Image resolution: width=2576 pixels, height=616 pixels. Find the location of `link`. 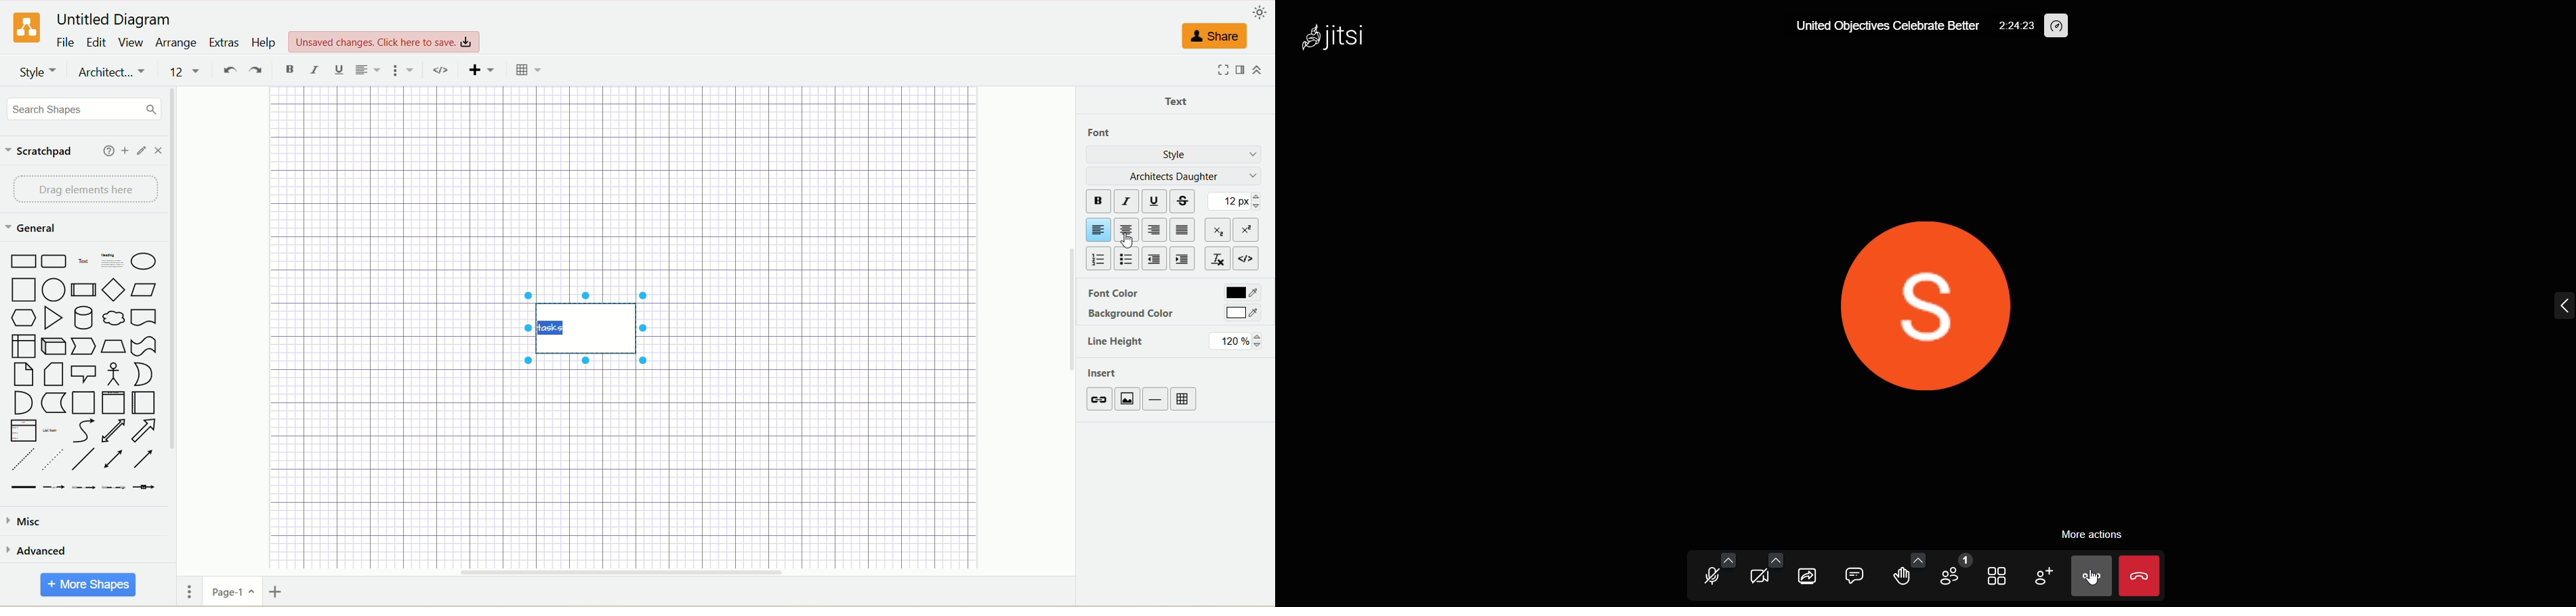

link is located at coordinates (1101, 399).